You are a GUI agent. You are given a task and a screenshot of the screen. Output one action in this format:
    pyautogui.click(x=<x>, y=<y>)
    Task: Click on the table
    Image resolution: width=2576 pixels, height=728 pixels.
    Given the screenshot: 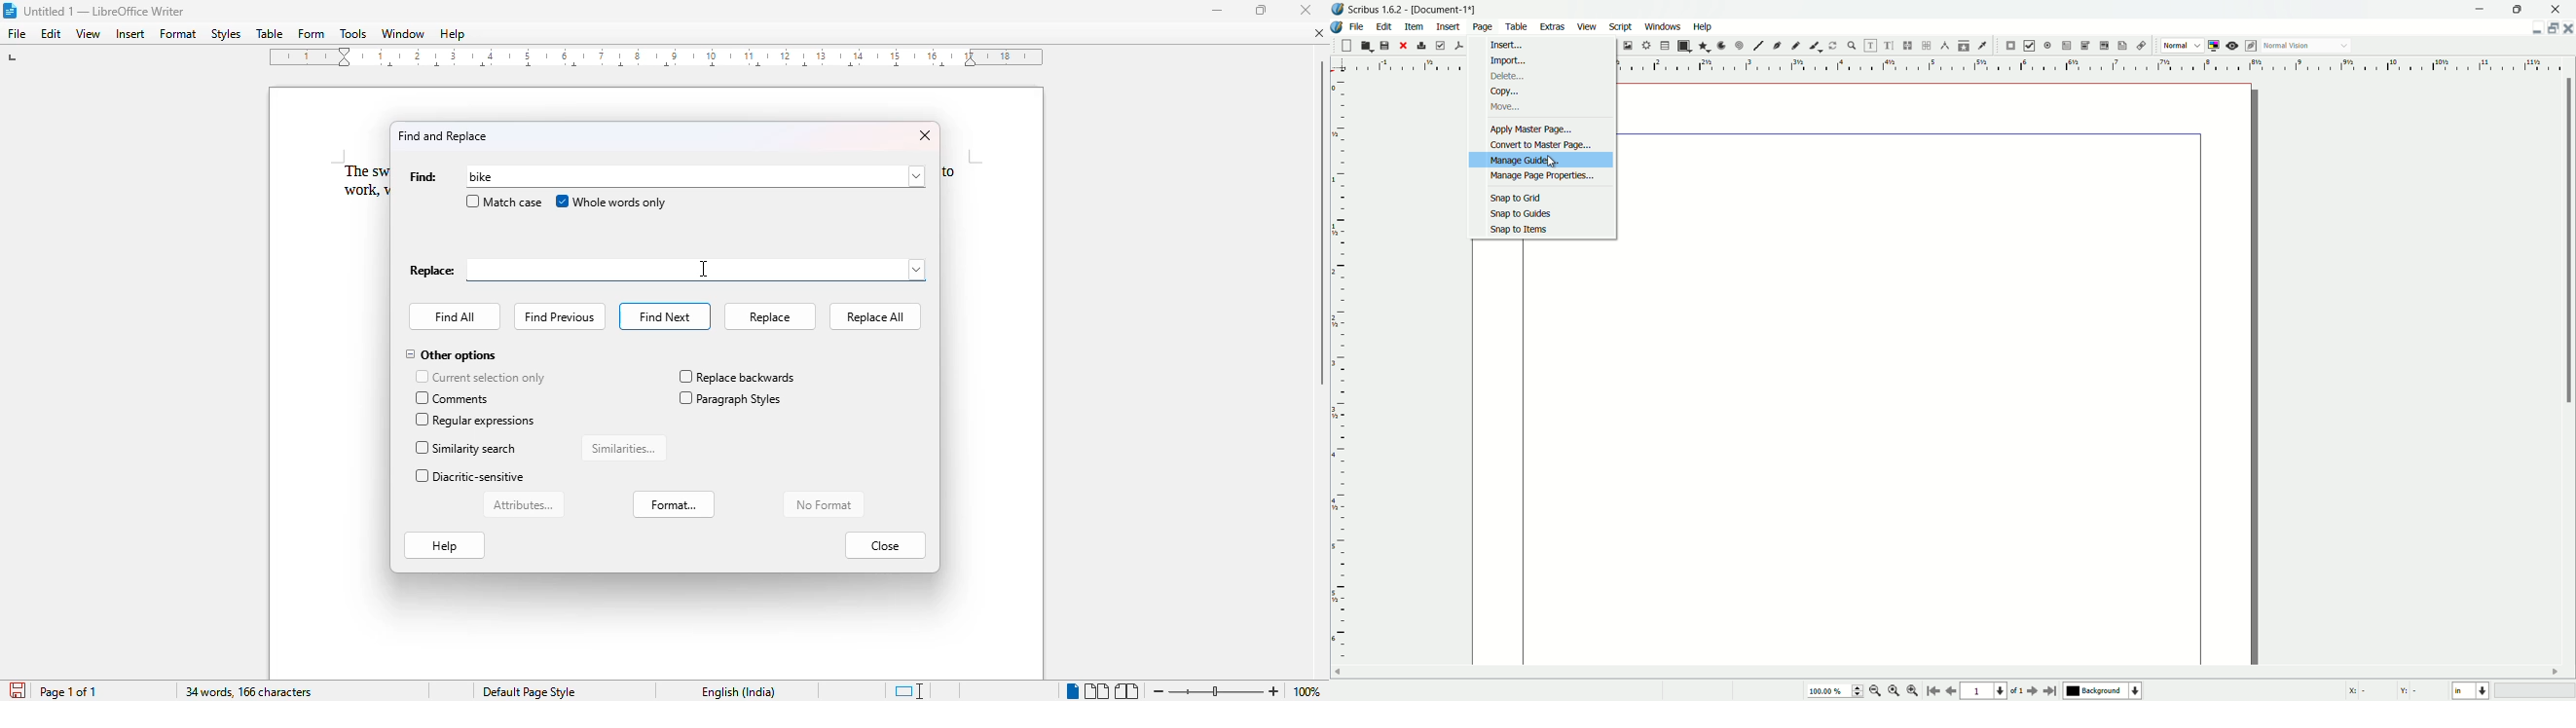 What is the action you would take?
    pyautogui.click(x=1665, y=46)
    